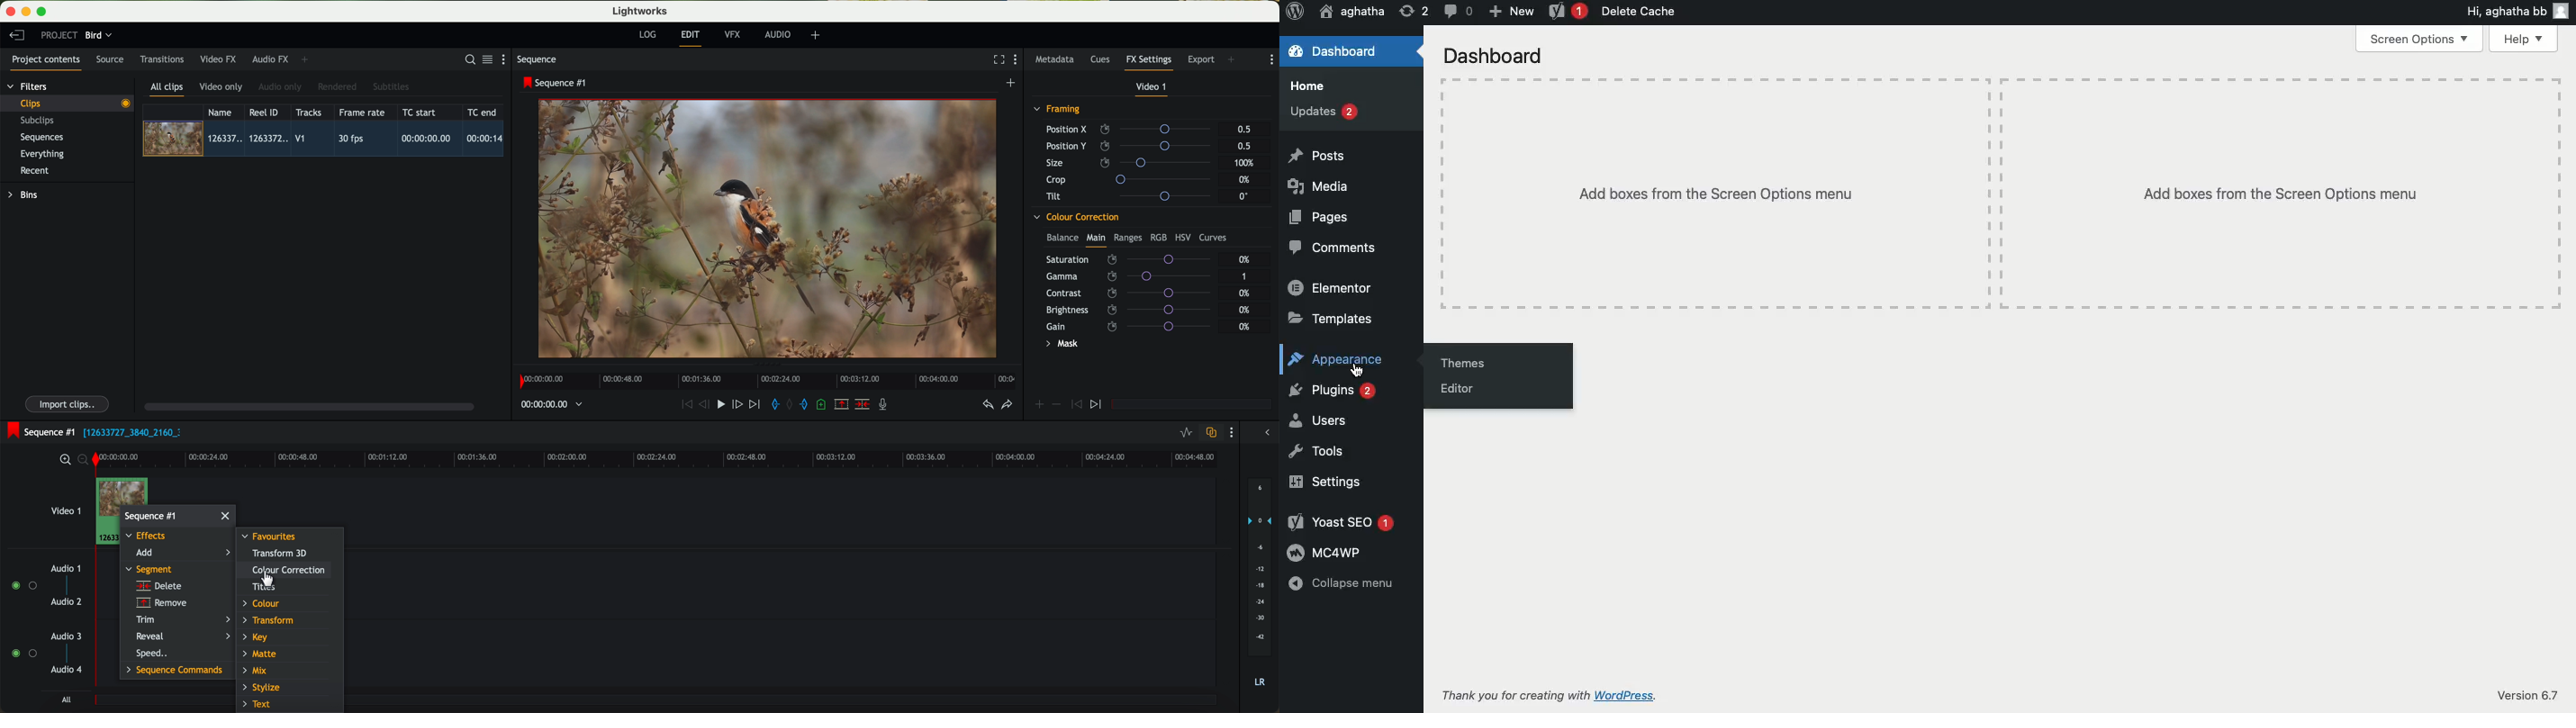  What do you see at coordinates (307, 60) in the screenshot?
I see `add panel` at bounding box center [307, 60].